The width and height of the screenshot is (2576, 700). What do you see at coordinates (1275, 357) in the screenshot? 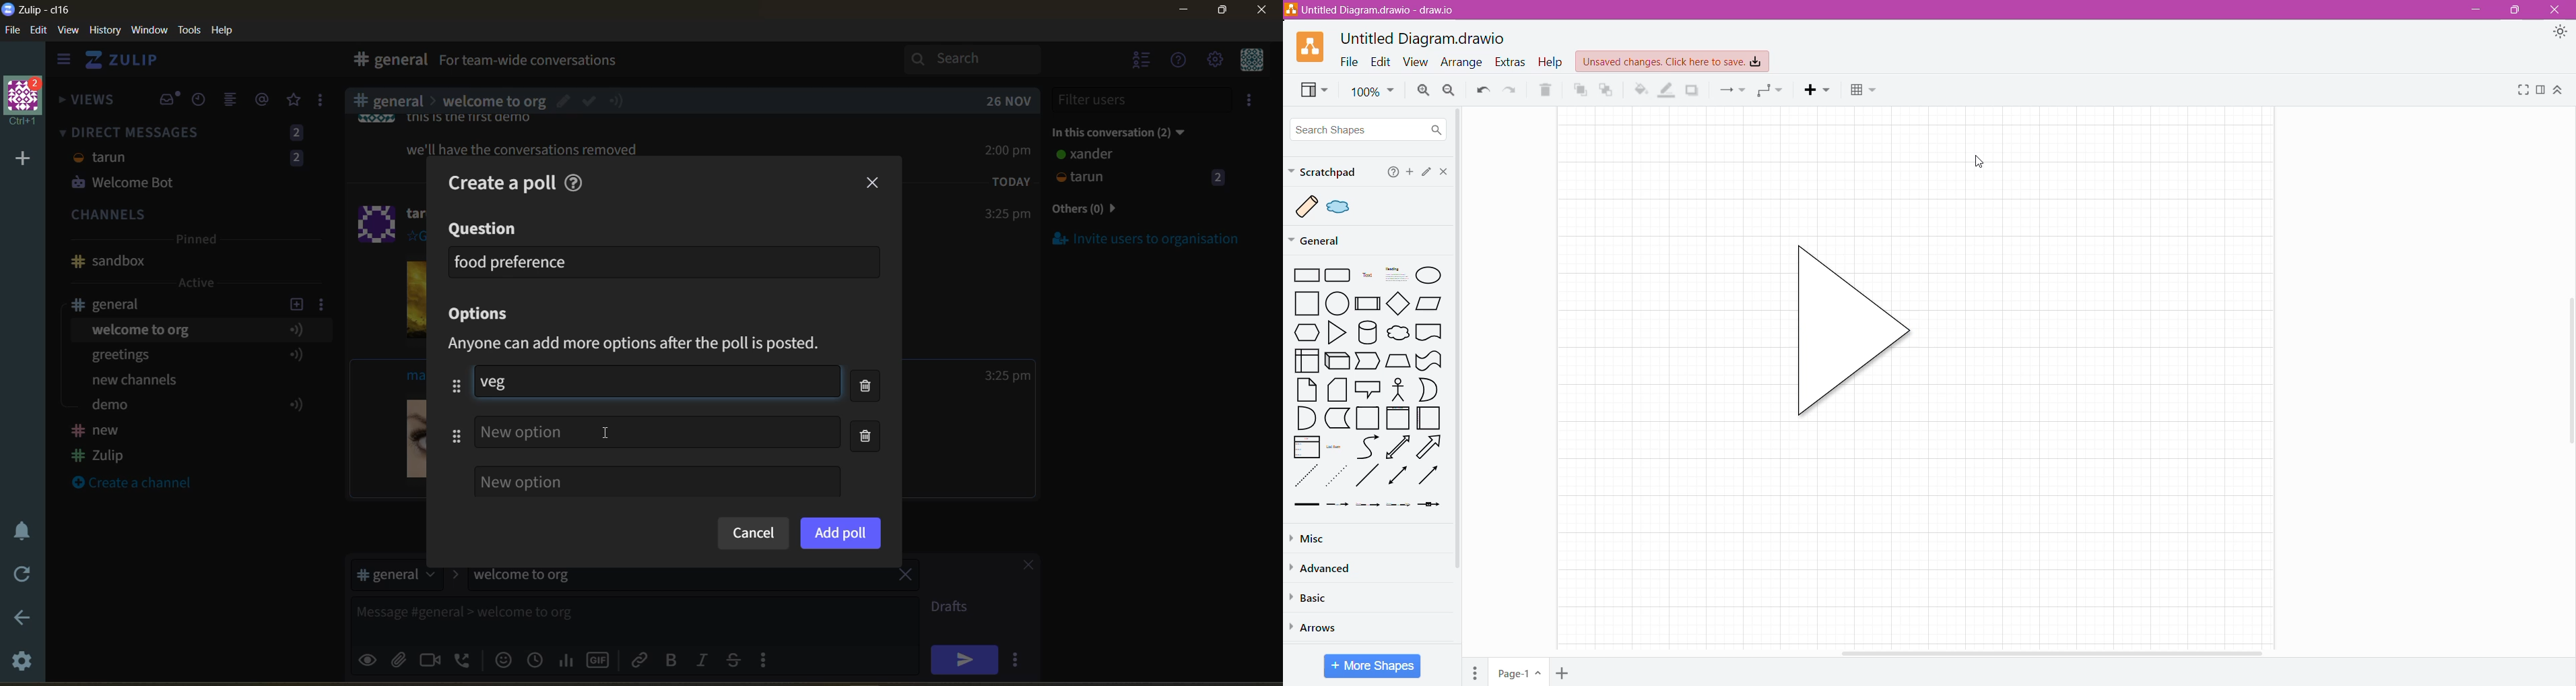
I see `Scroll bar` at bounding box center [1275, 357].